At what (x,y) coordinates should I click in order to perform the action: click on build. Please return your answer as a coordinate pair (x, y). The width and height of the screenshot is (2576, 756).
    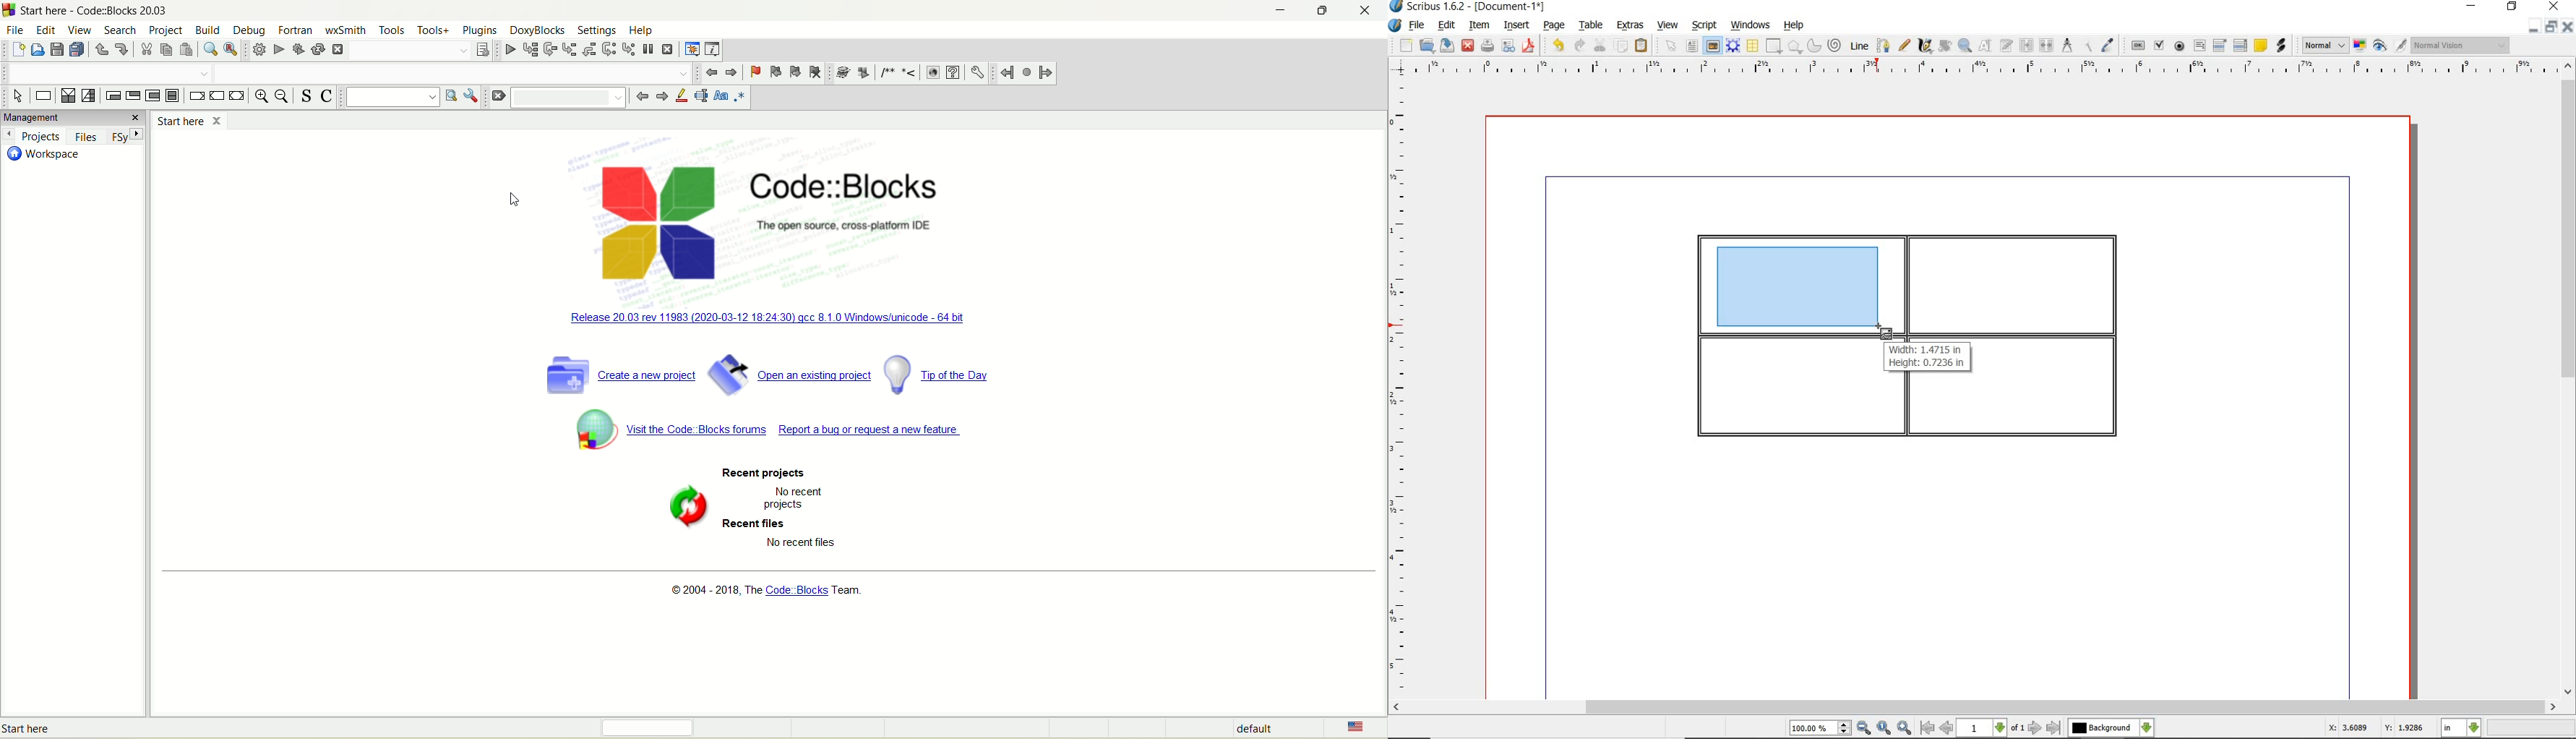
    Looking at the image, I should click on (209, 30).